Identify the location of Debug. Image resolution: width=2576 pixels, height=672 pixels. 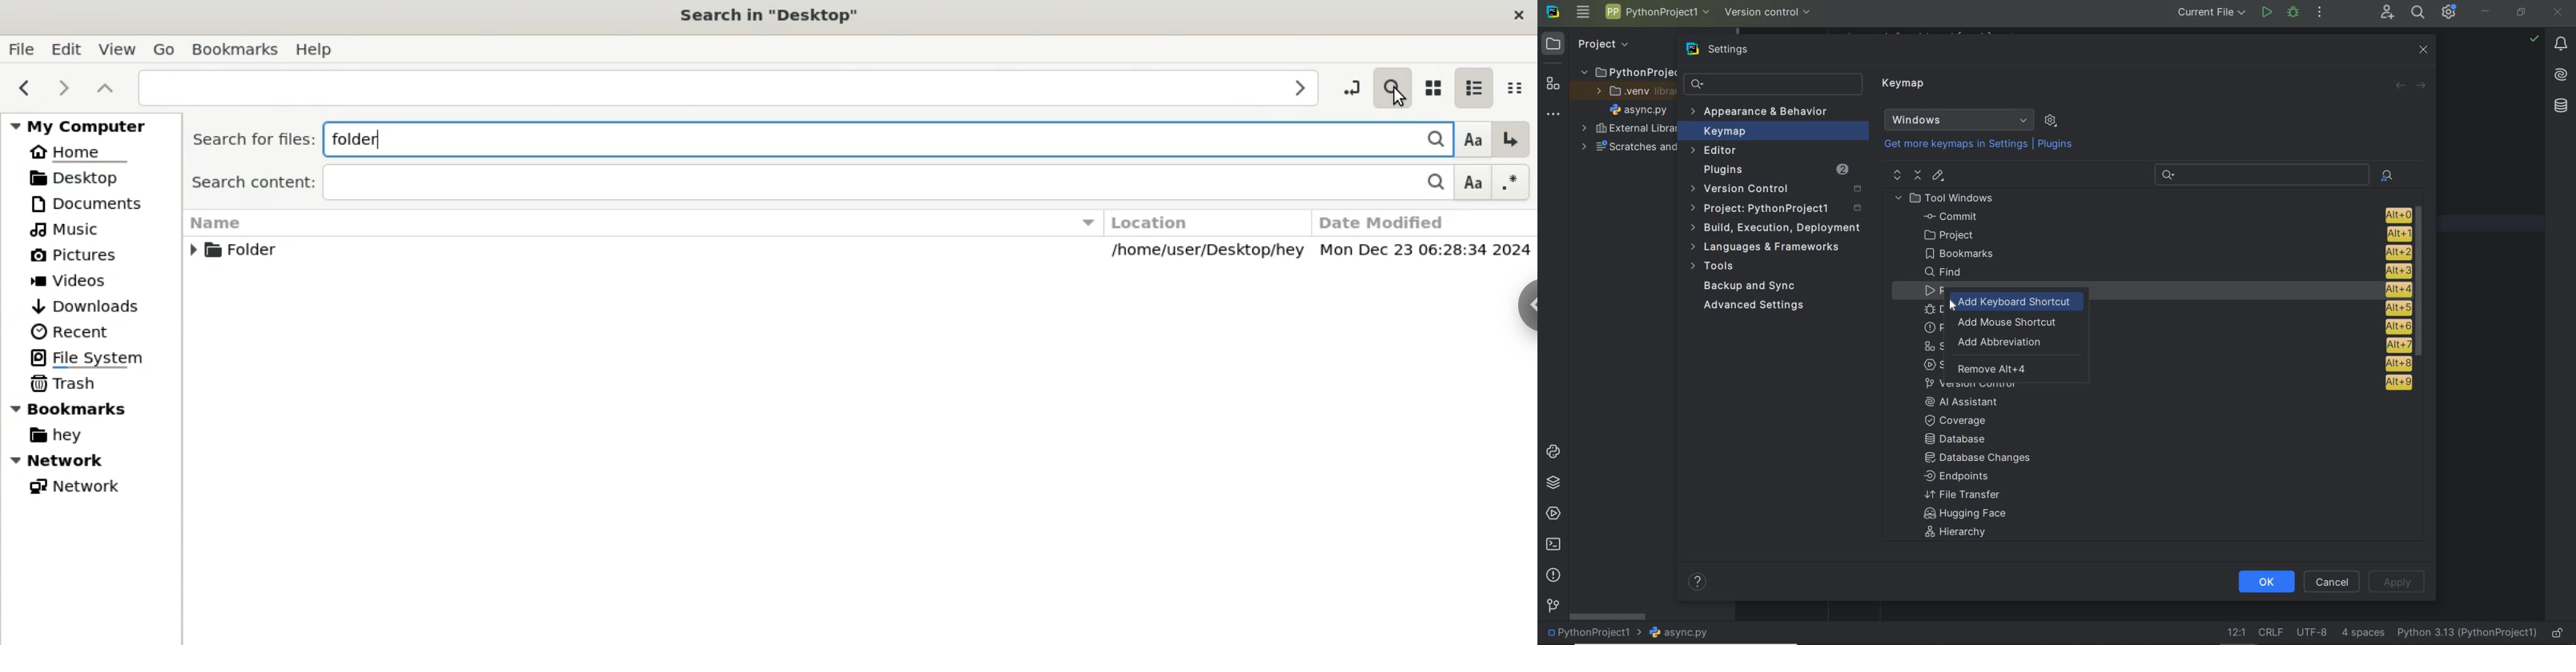
(2293, 13).